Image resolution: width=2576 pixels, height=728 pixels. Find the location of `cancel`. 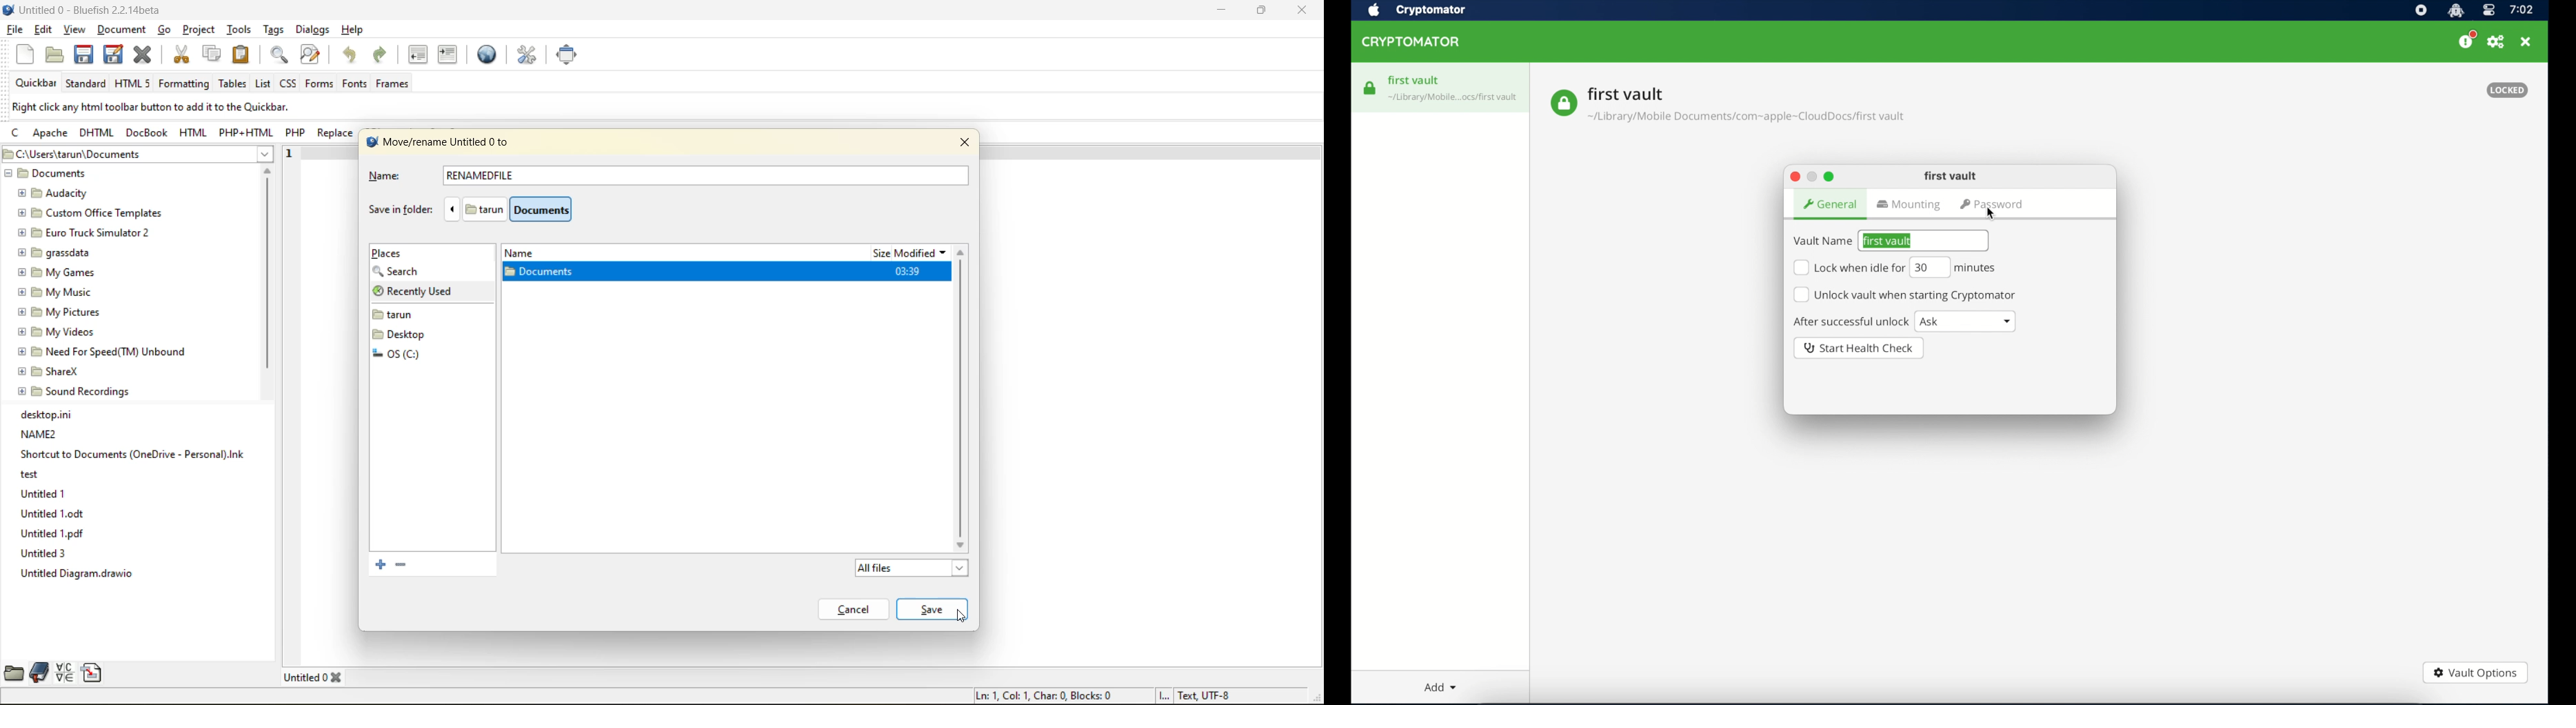

cancel is located at coordinates (857, 609).